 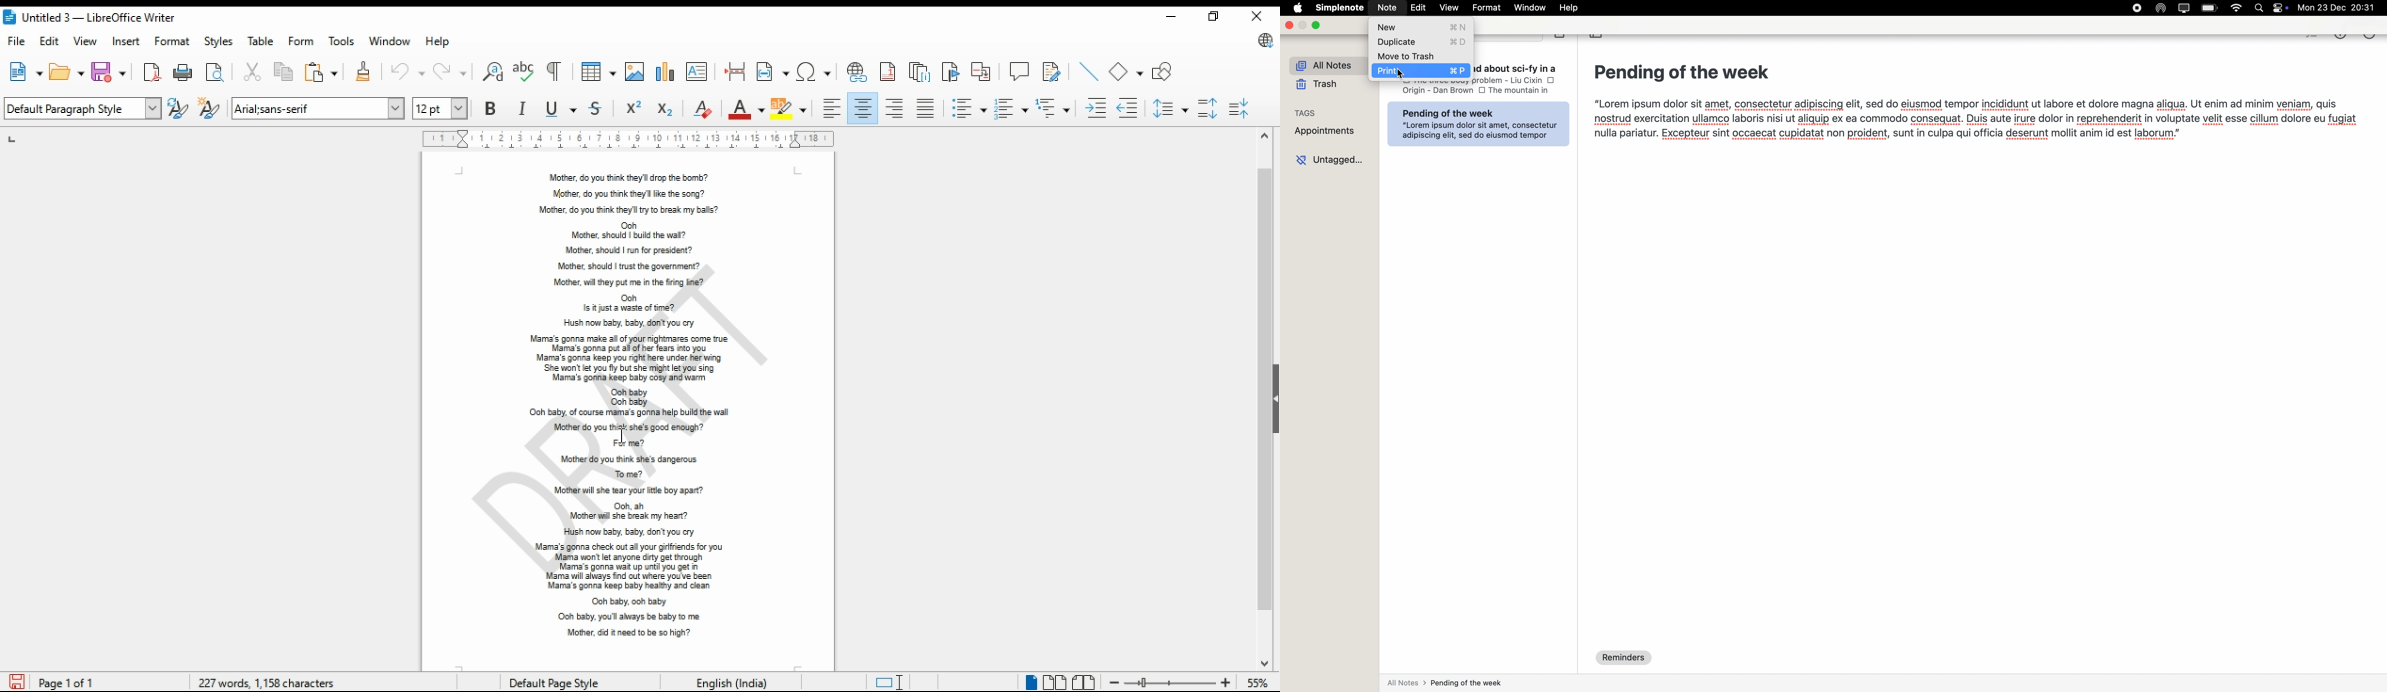 What do you see at coordinates (408, 72) in the screenshot?
I see `undo` at bounding box center [408, 72].